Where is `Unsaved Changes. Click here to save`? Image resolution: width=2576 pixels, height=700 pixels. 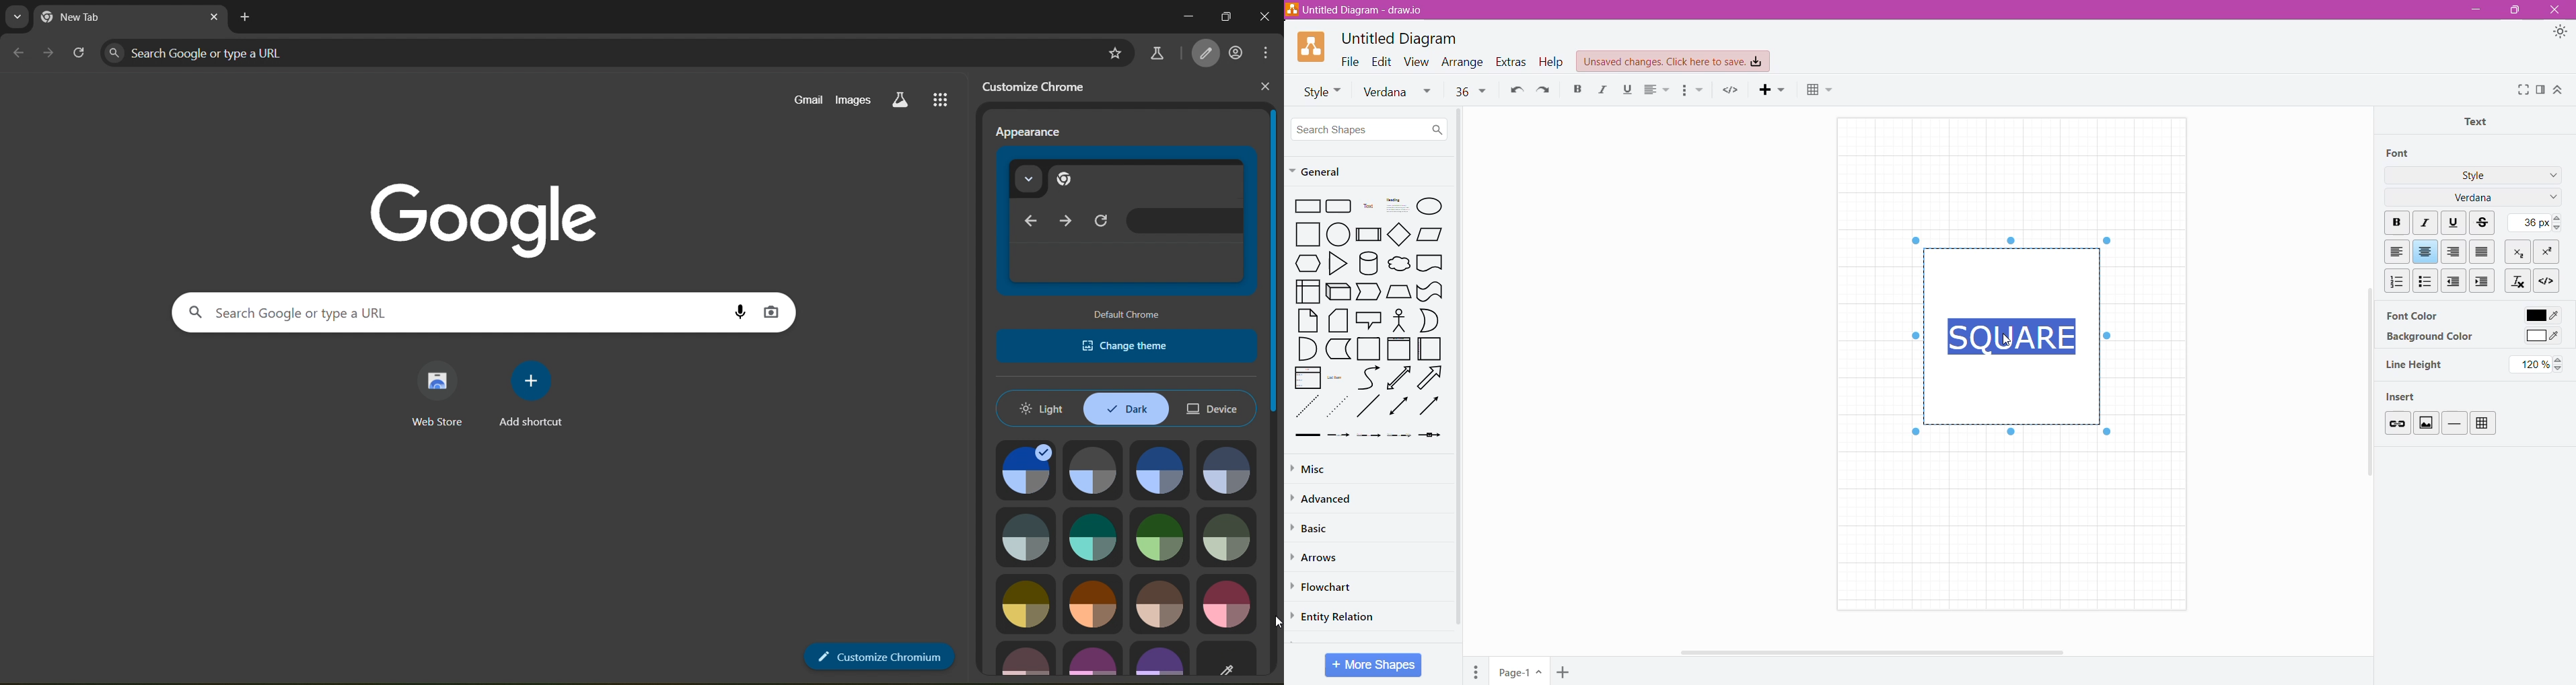 Unsaved Changes. Click here to save is located at coordinates (1674, 62).